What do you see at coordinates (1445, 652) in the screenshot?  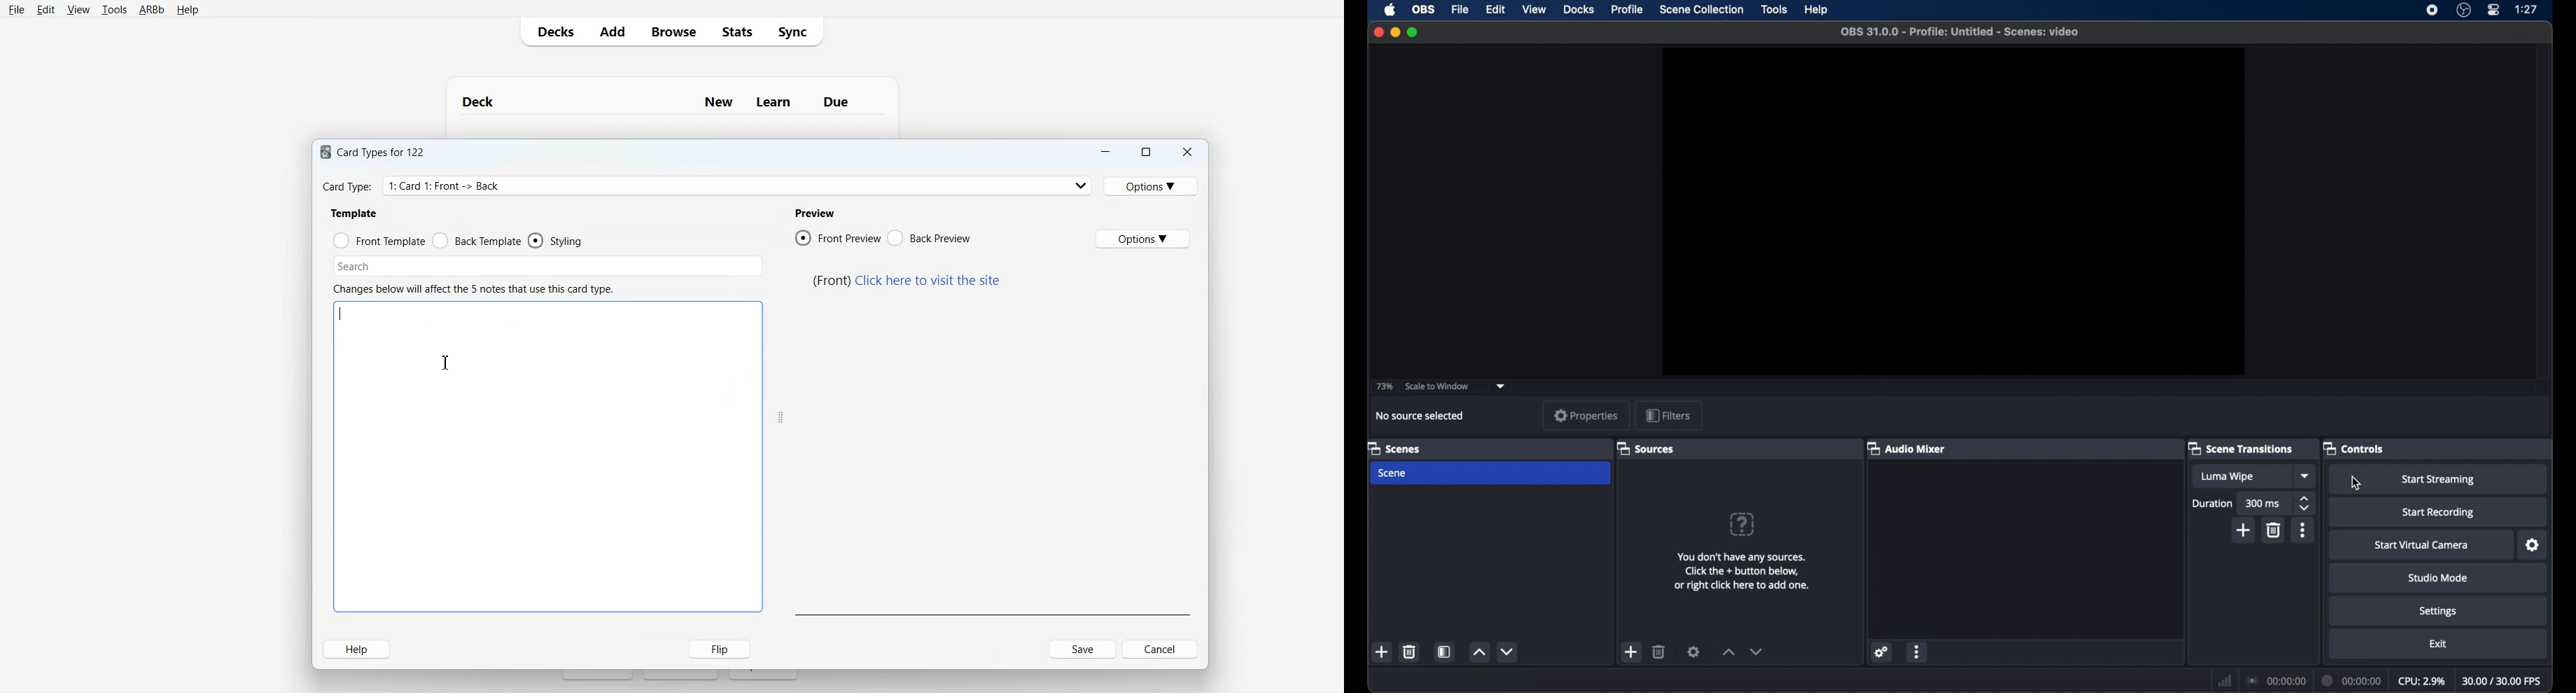 I see `scene filters` at bounding box center [1445, 652].